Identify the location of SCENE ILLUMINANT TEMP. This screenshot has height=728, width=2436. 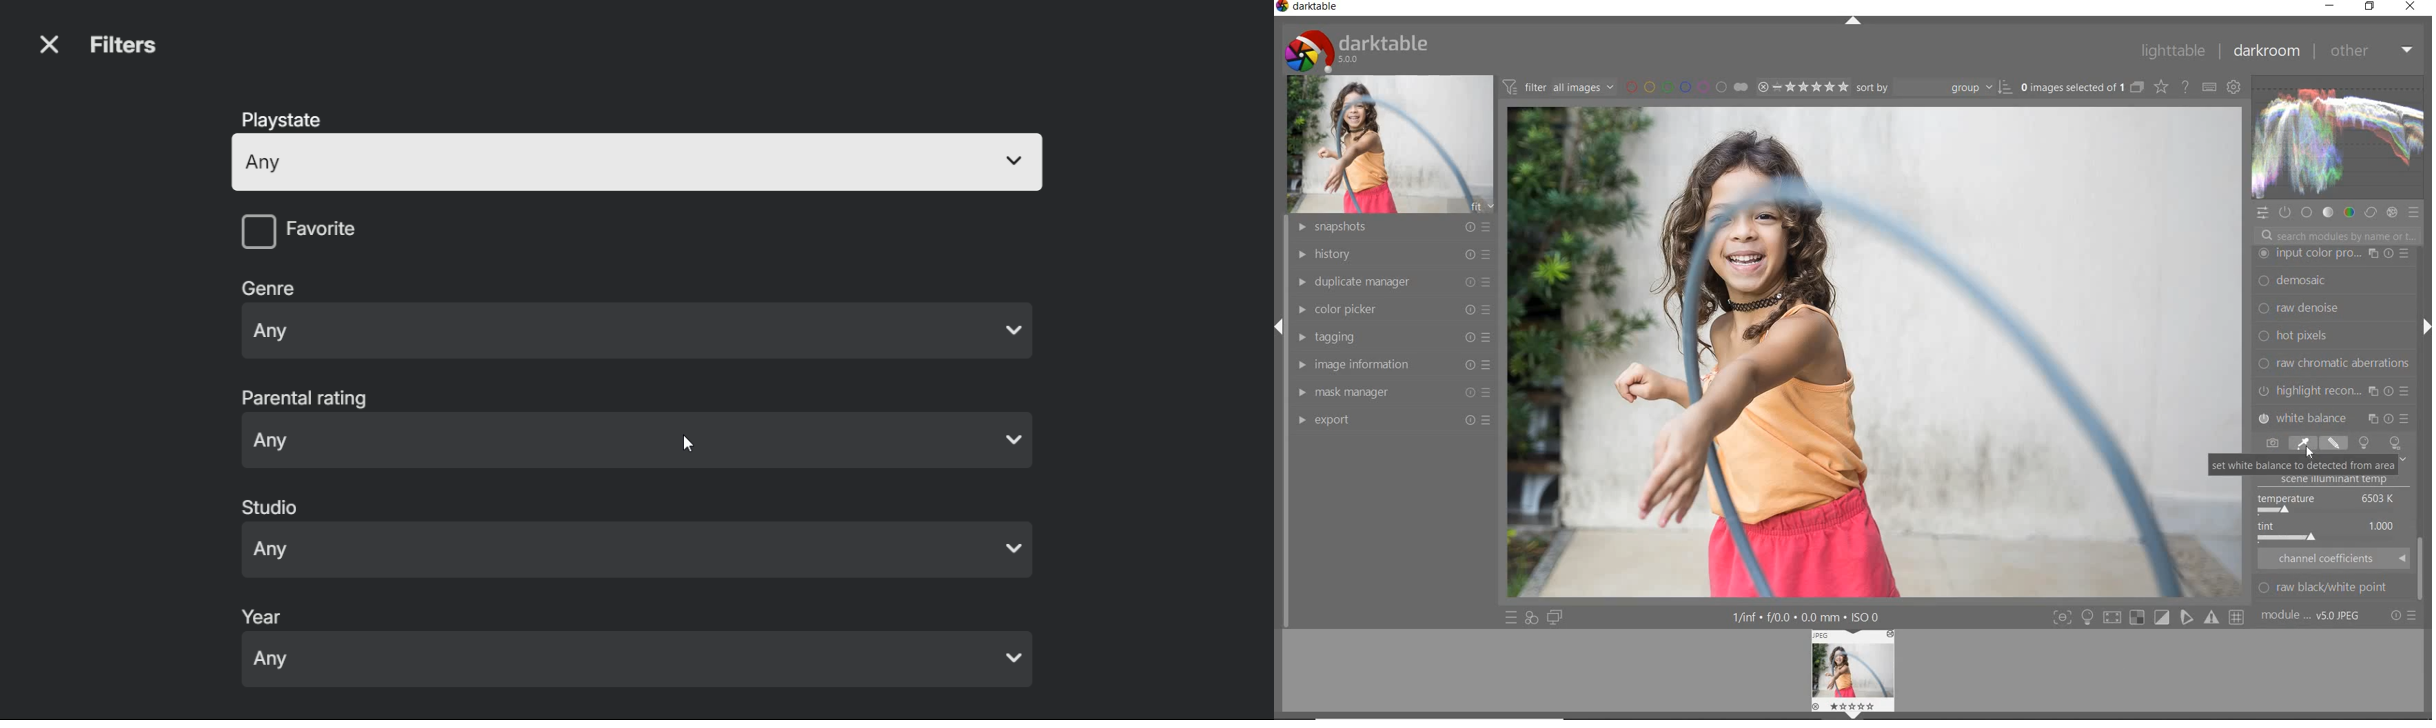
(2340, 481).